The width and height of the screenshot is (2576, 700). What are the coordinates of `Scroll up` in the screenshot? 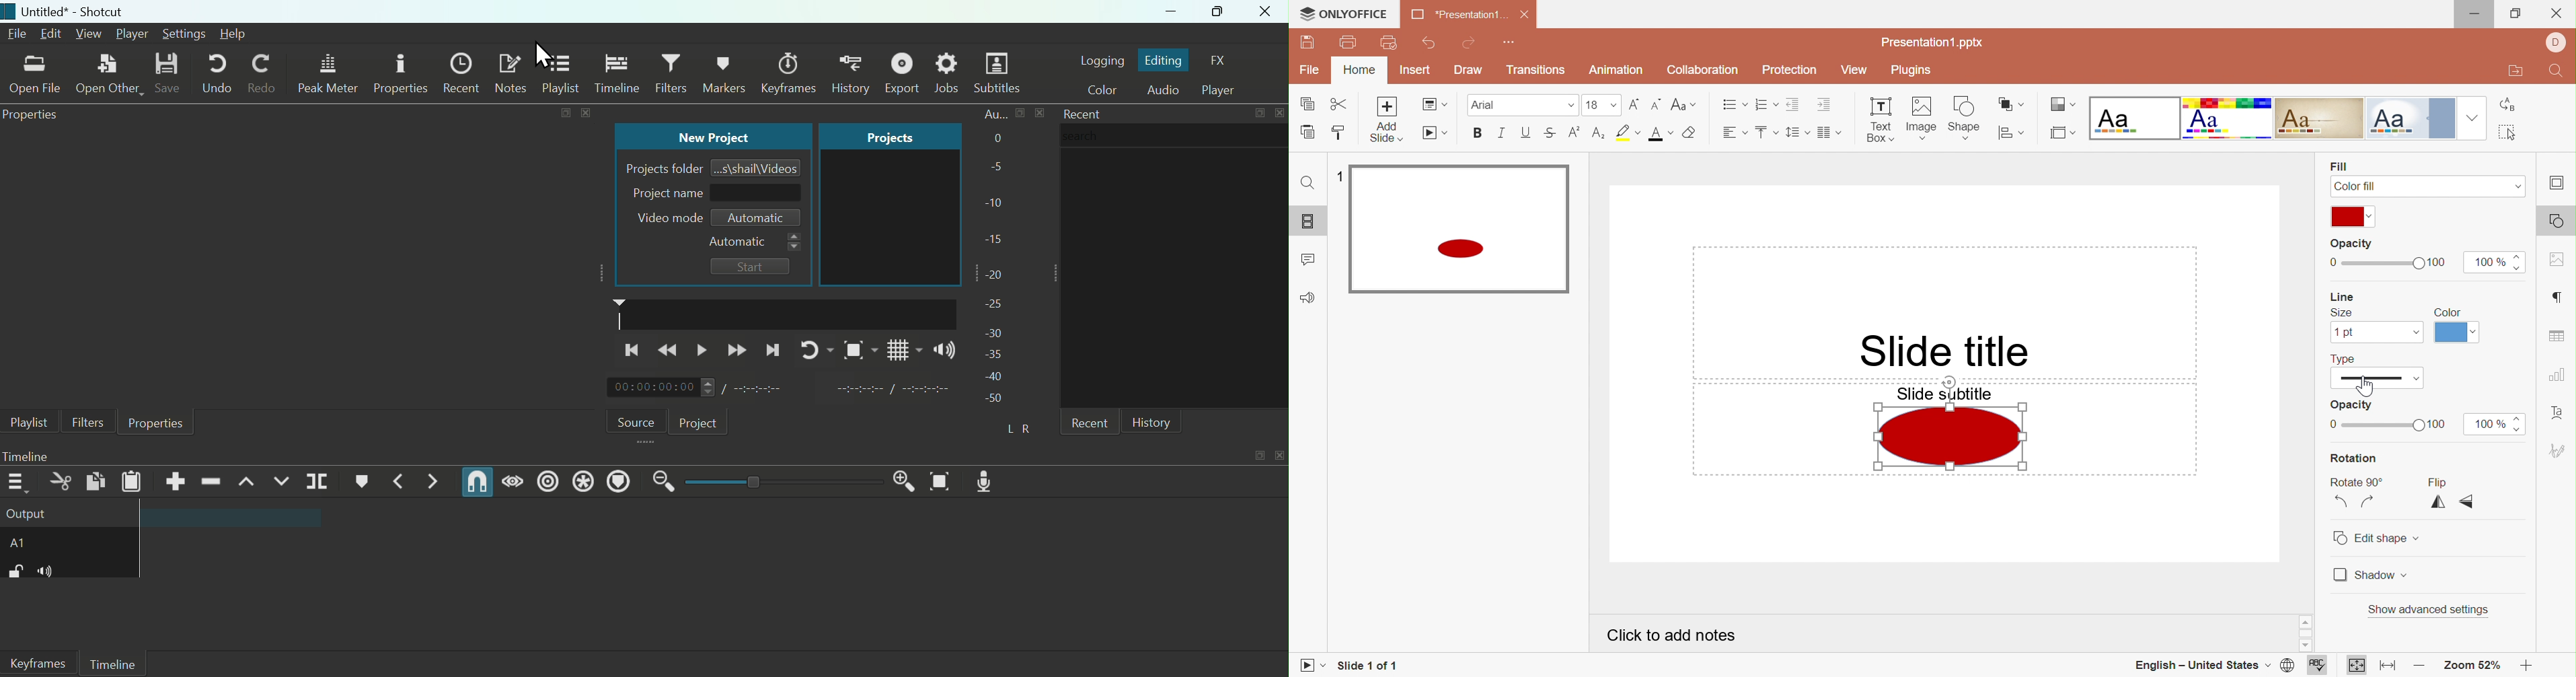 It's located at (2310, 621).